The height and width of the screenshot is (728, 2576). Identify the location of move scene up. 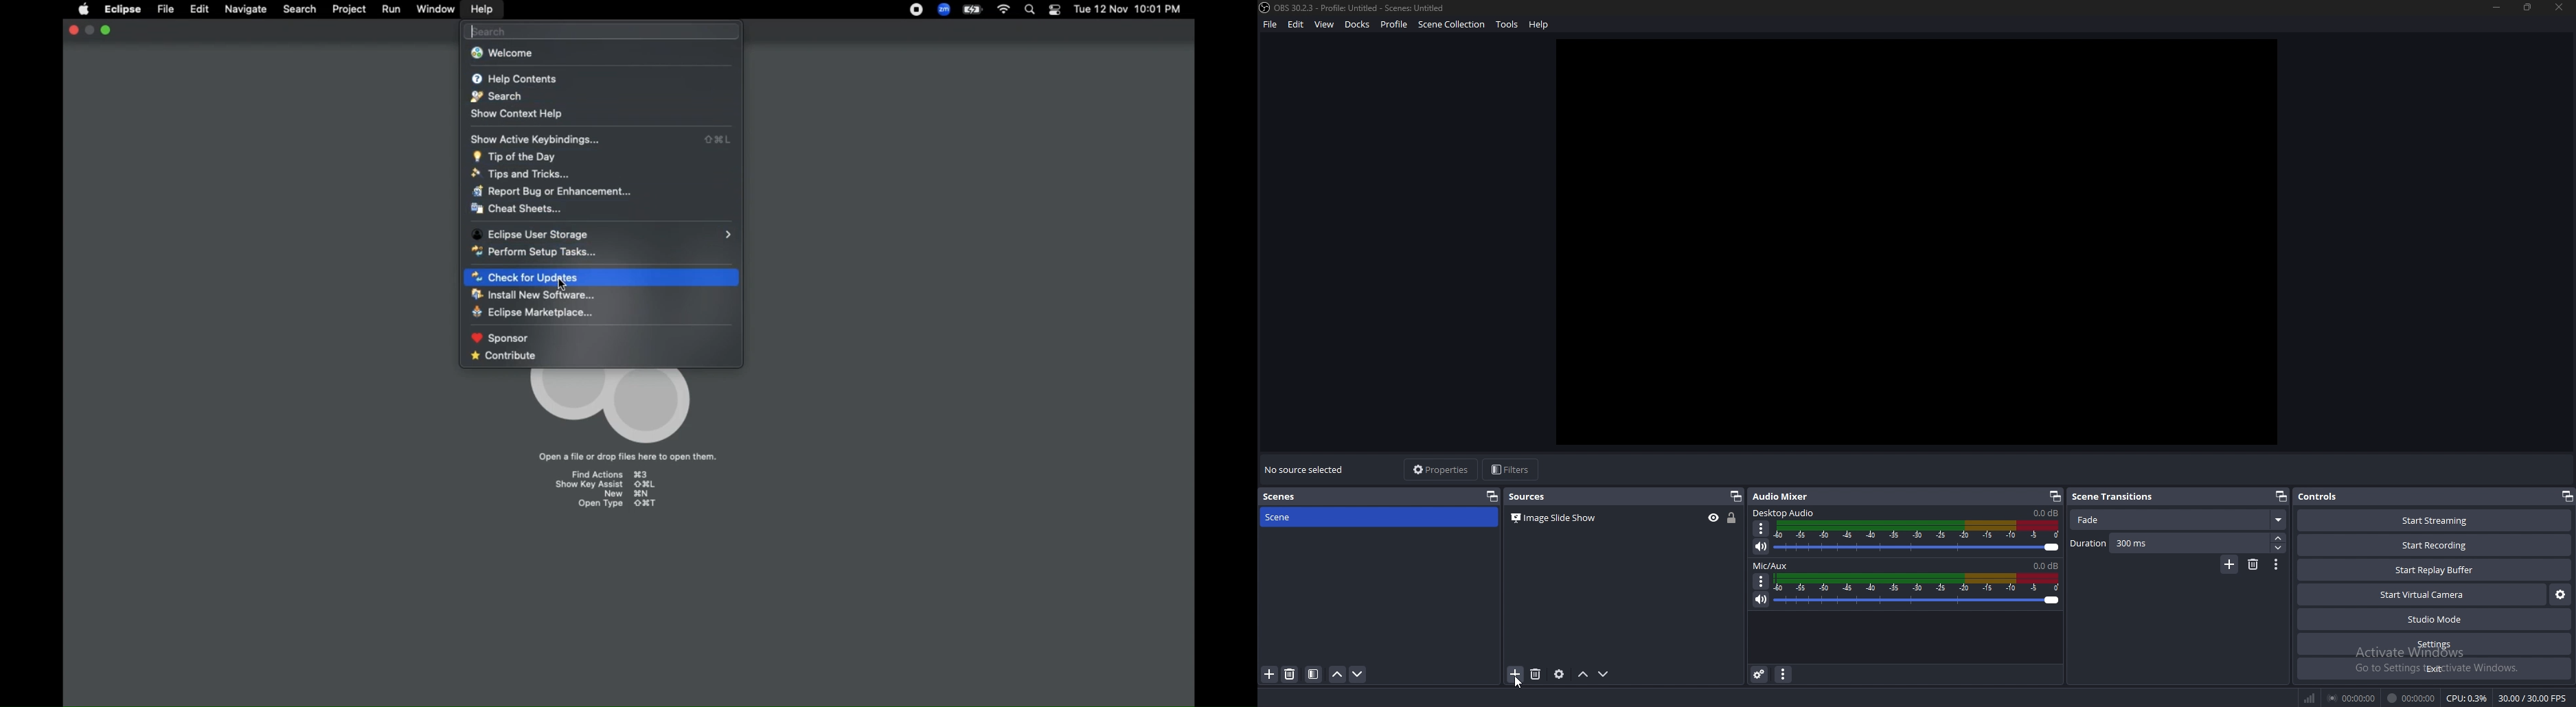
(1336, 675).